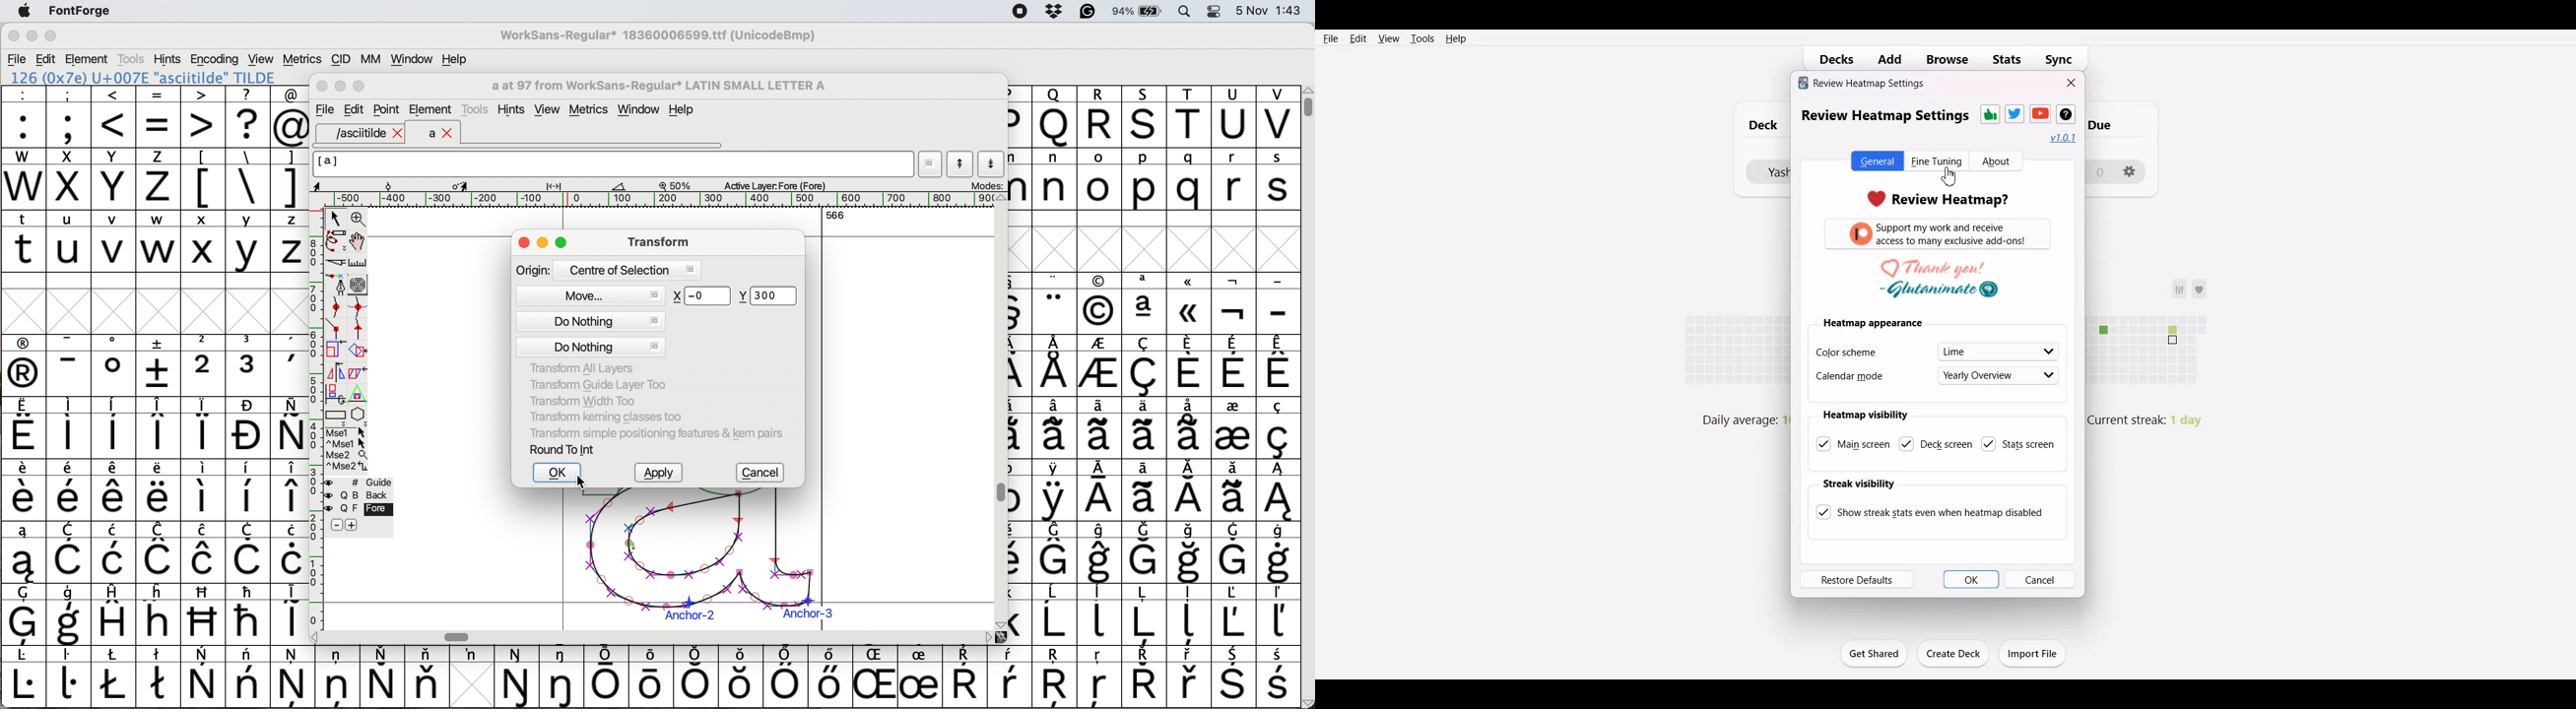 Image resolution: width=2576 pixels, height=728 pixels. What do you see at coordinates (2135, 173) in the screenshot?
I see `settings` at bounding box center [2135, 173].